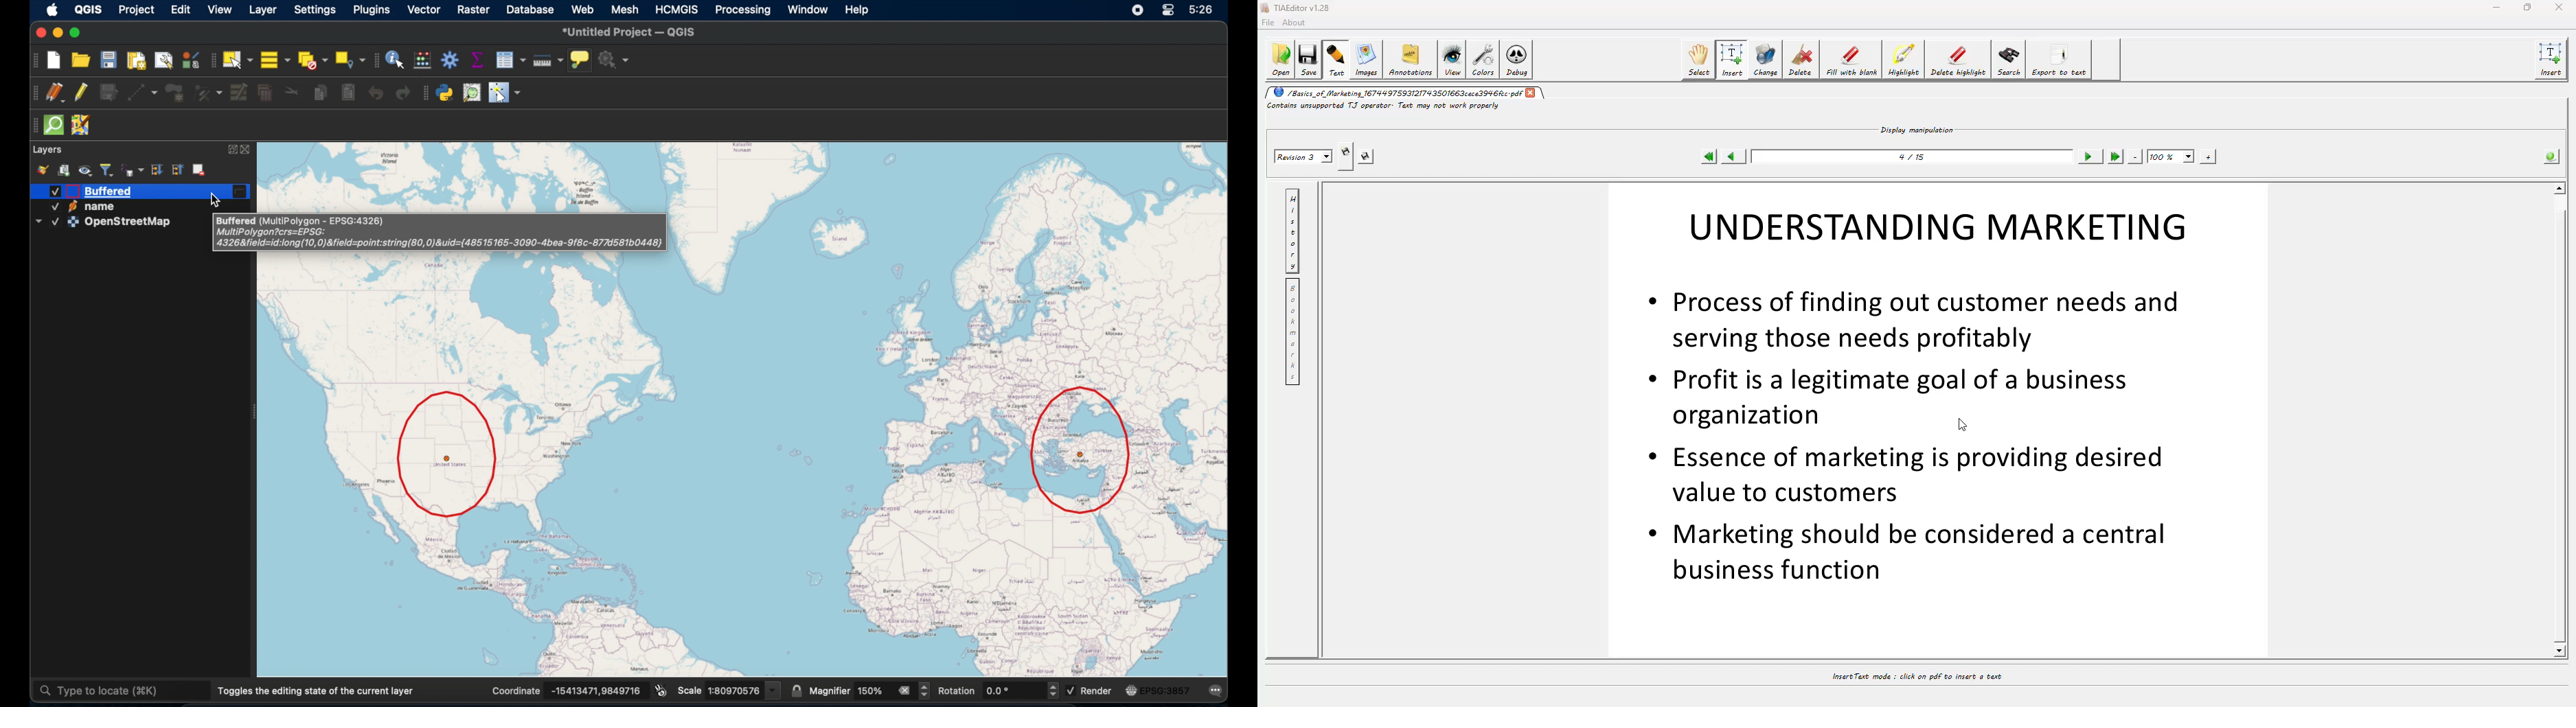 The image size is (2576, 728). I want to click on style manager, so click(191, 59).